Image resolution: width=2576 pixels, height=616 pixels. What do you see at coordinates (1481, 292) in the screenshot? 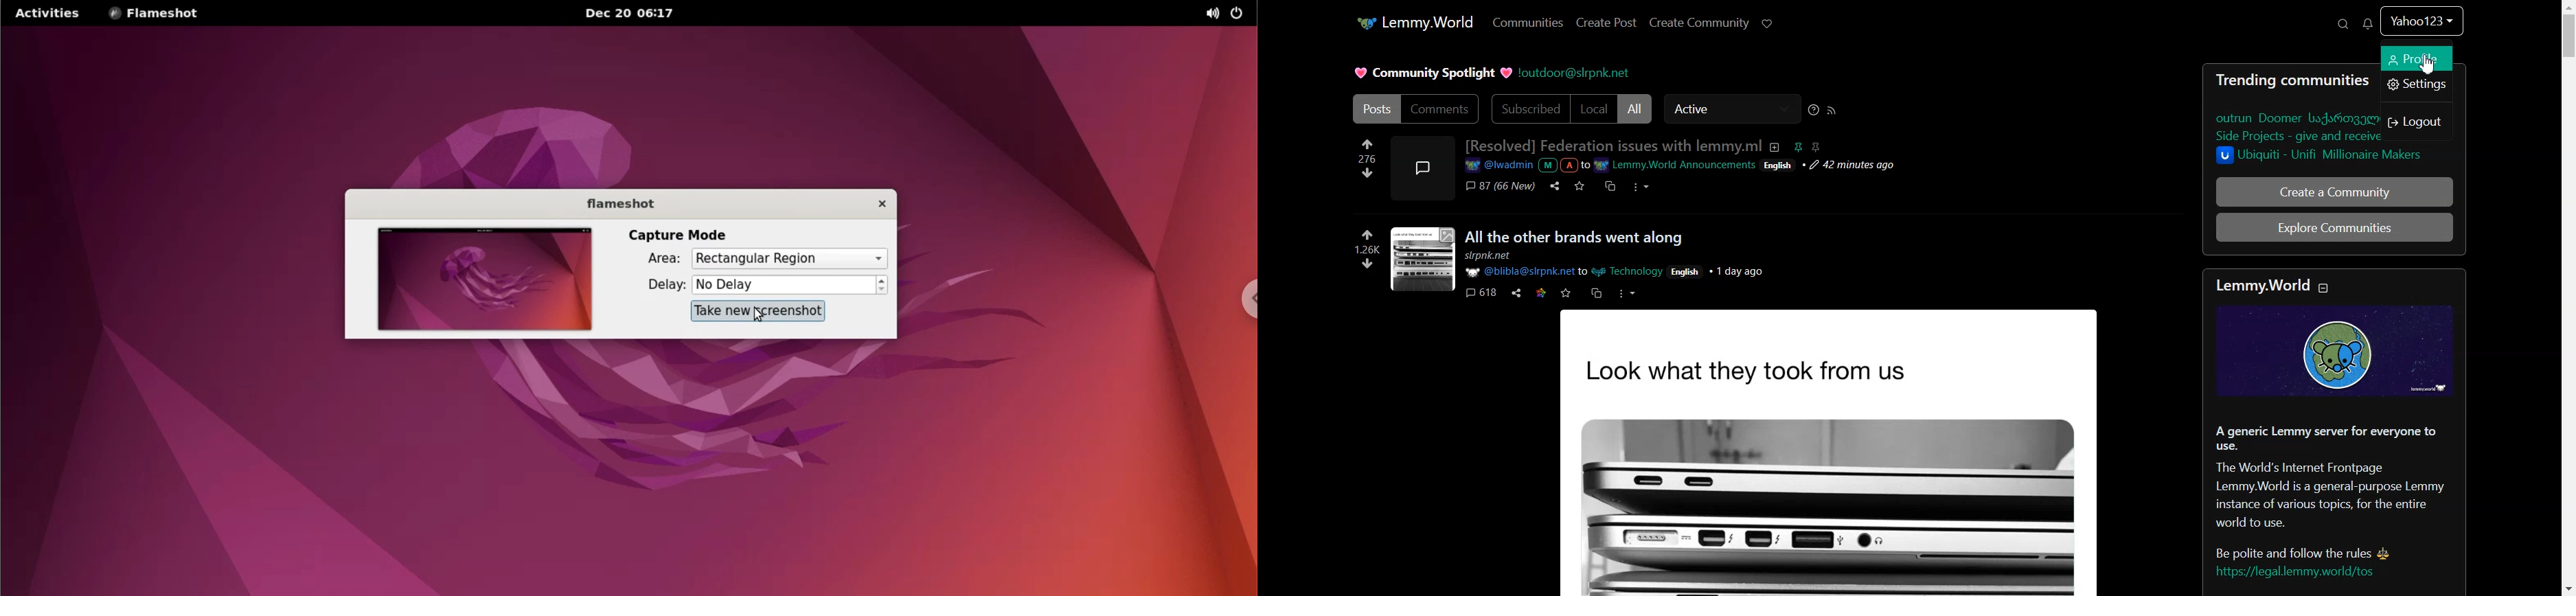
I see `618` at bounding box center [1481, 292].